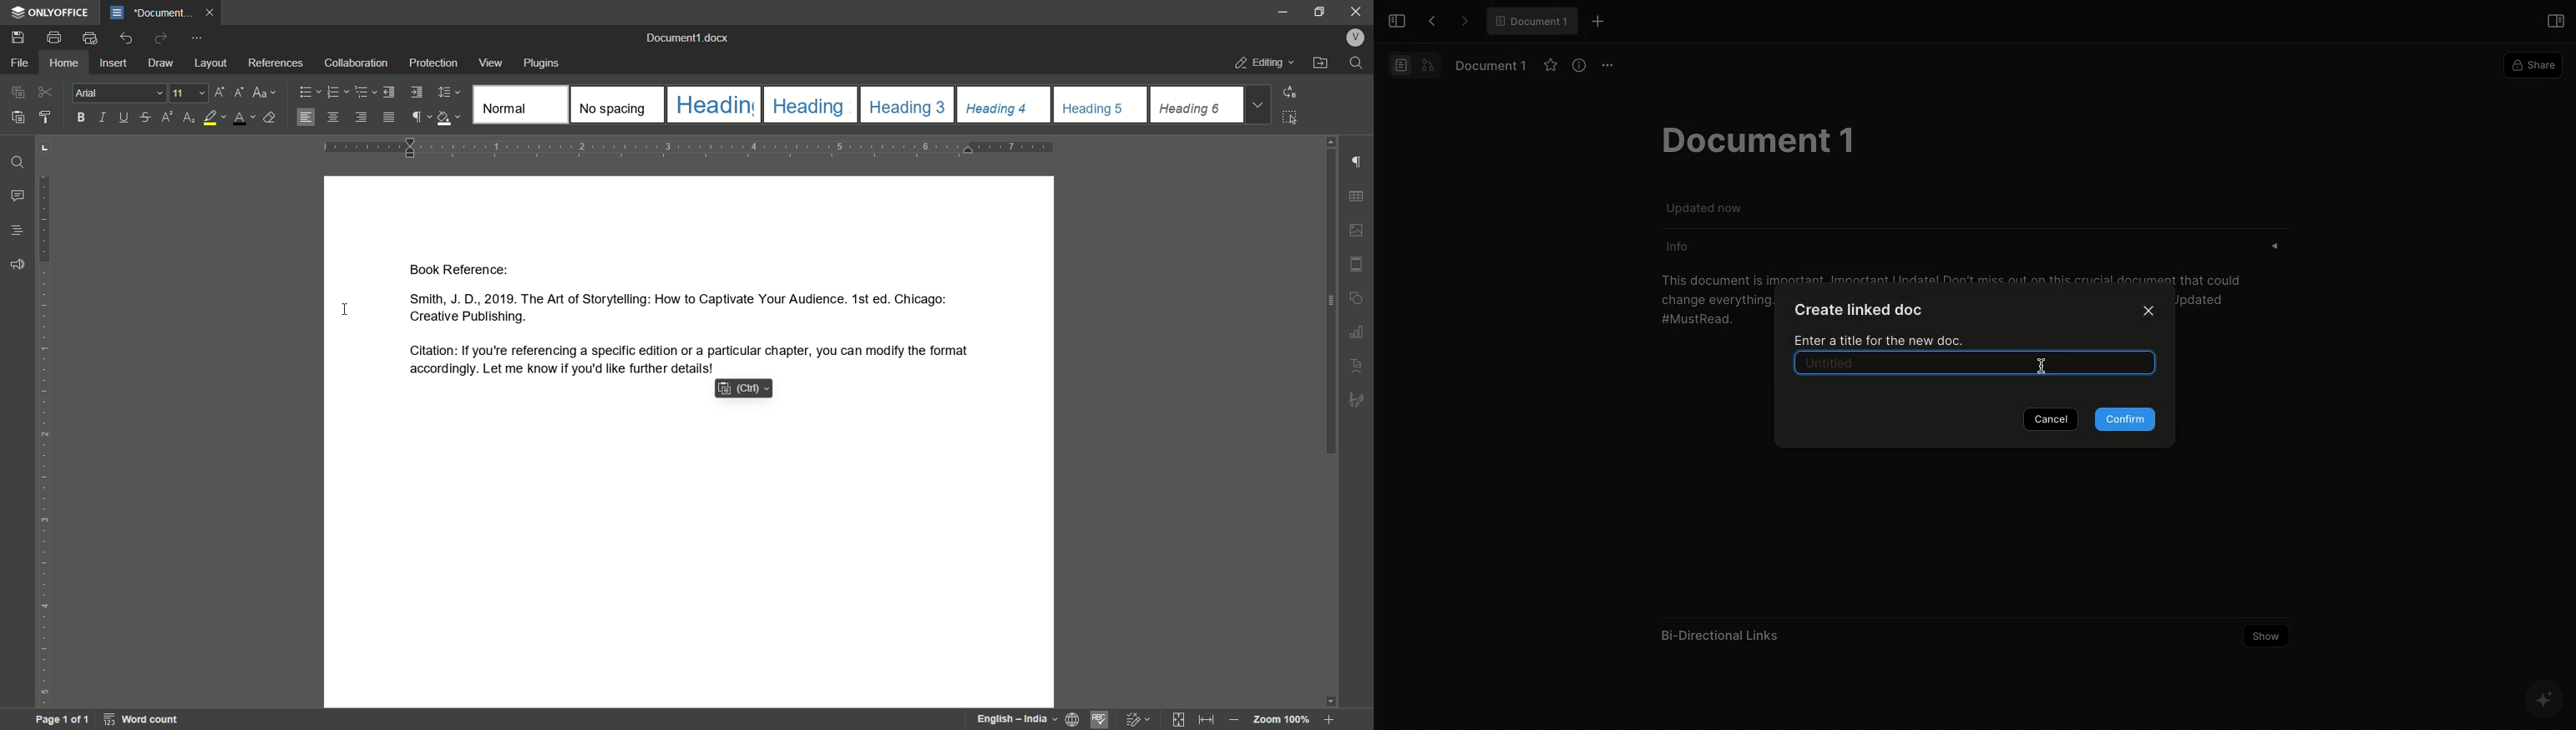 Image resolution: width=2576 pixels, height=756 pixels. What do you see at coordinates (468, 270) in the screenshot?
I see `Book Reference:` at bounding box center [468, 270].